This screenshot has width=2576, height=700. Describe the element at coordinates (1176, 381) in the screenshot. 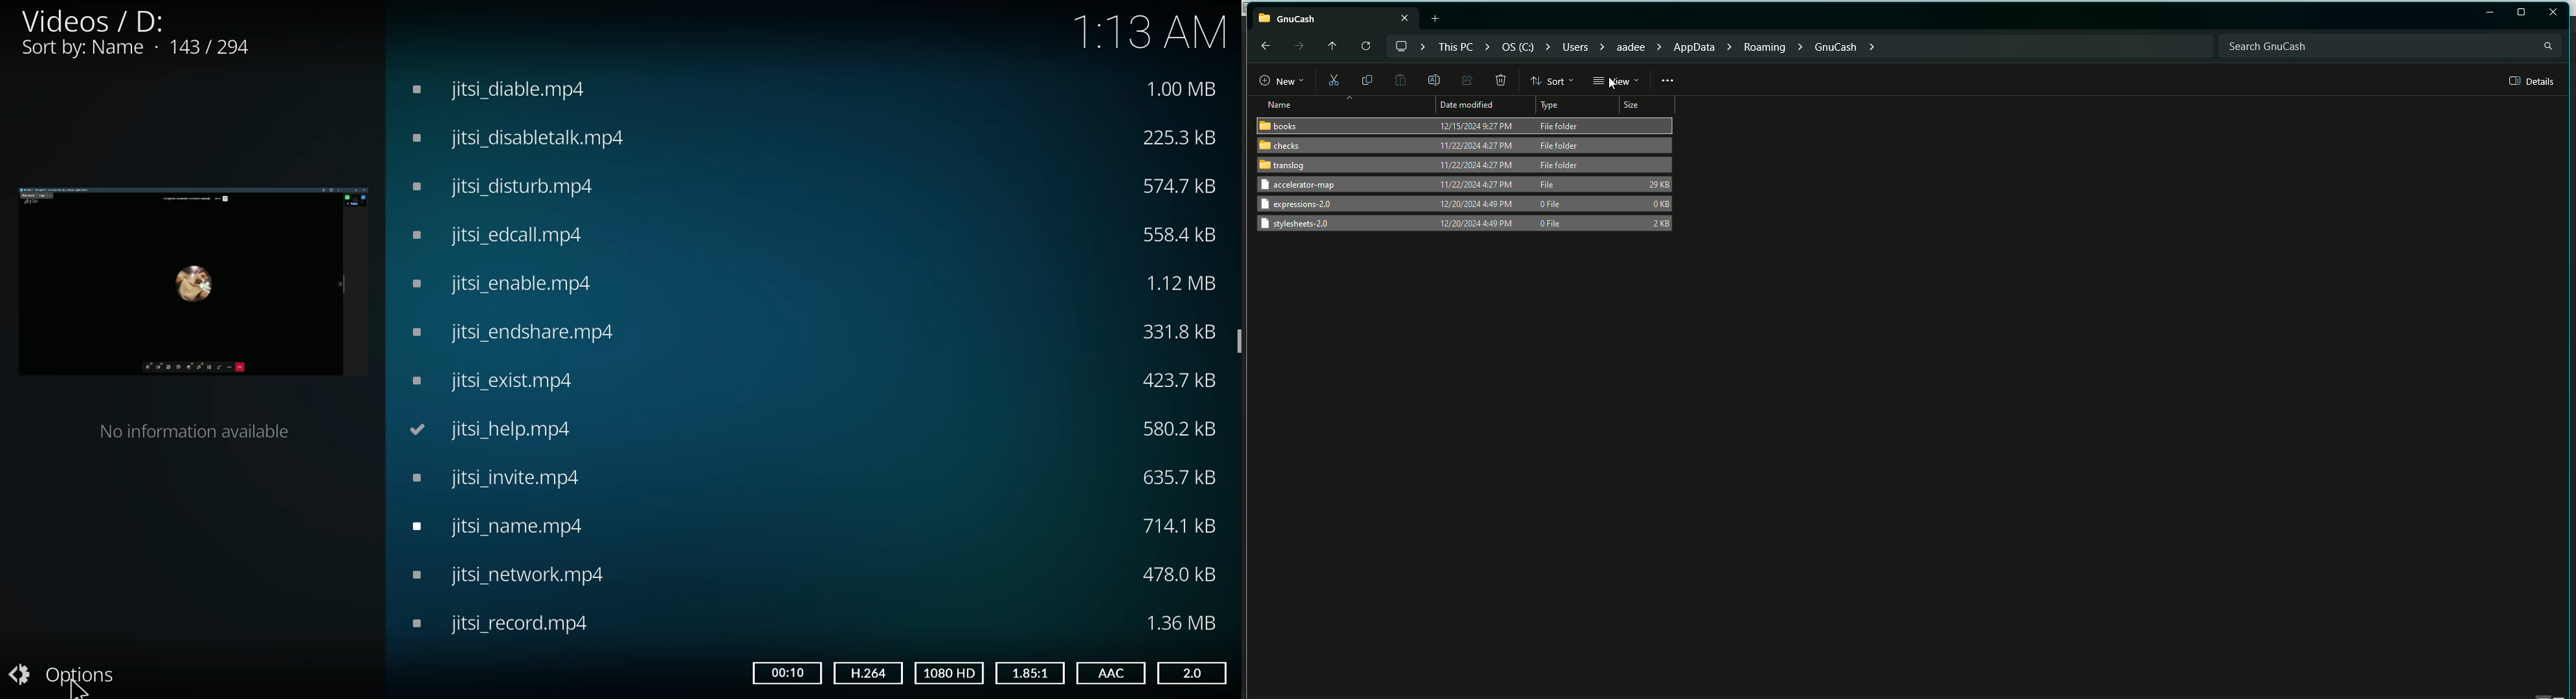

I see `size` at that location.